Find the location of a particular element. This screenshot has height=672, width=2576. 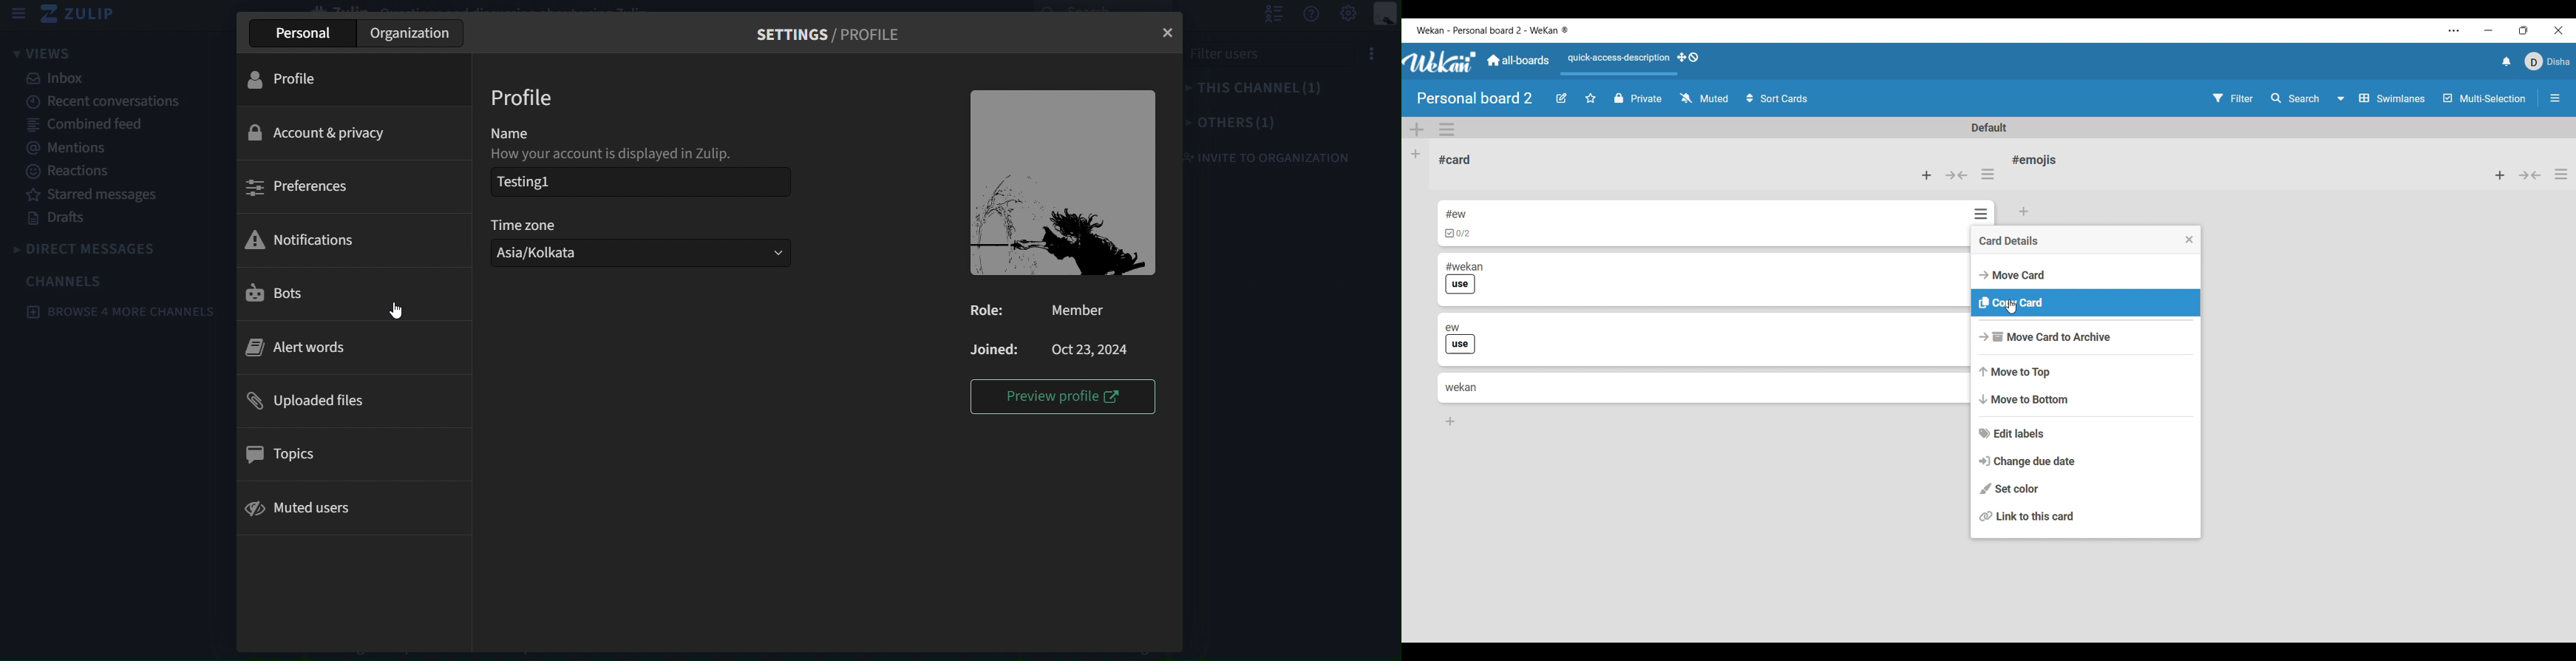

Show desktop drag handles is located at coordinates (1688, 57).